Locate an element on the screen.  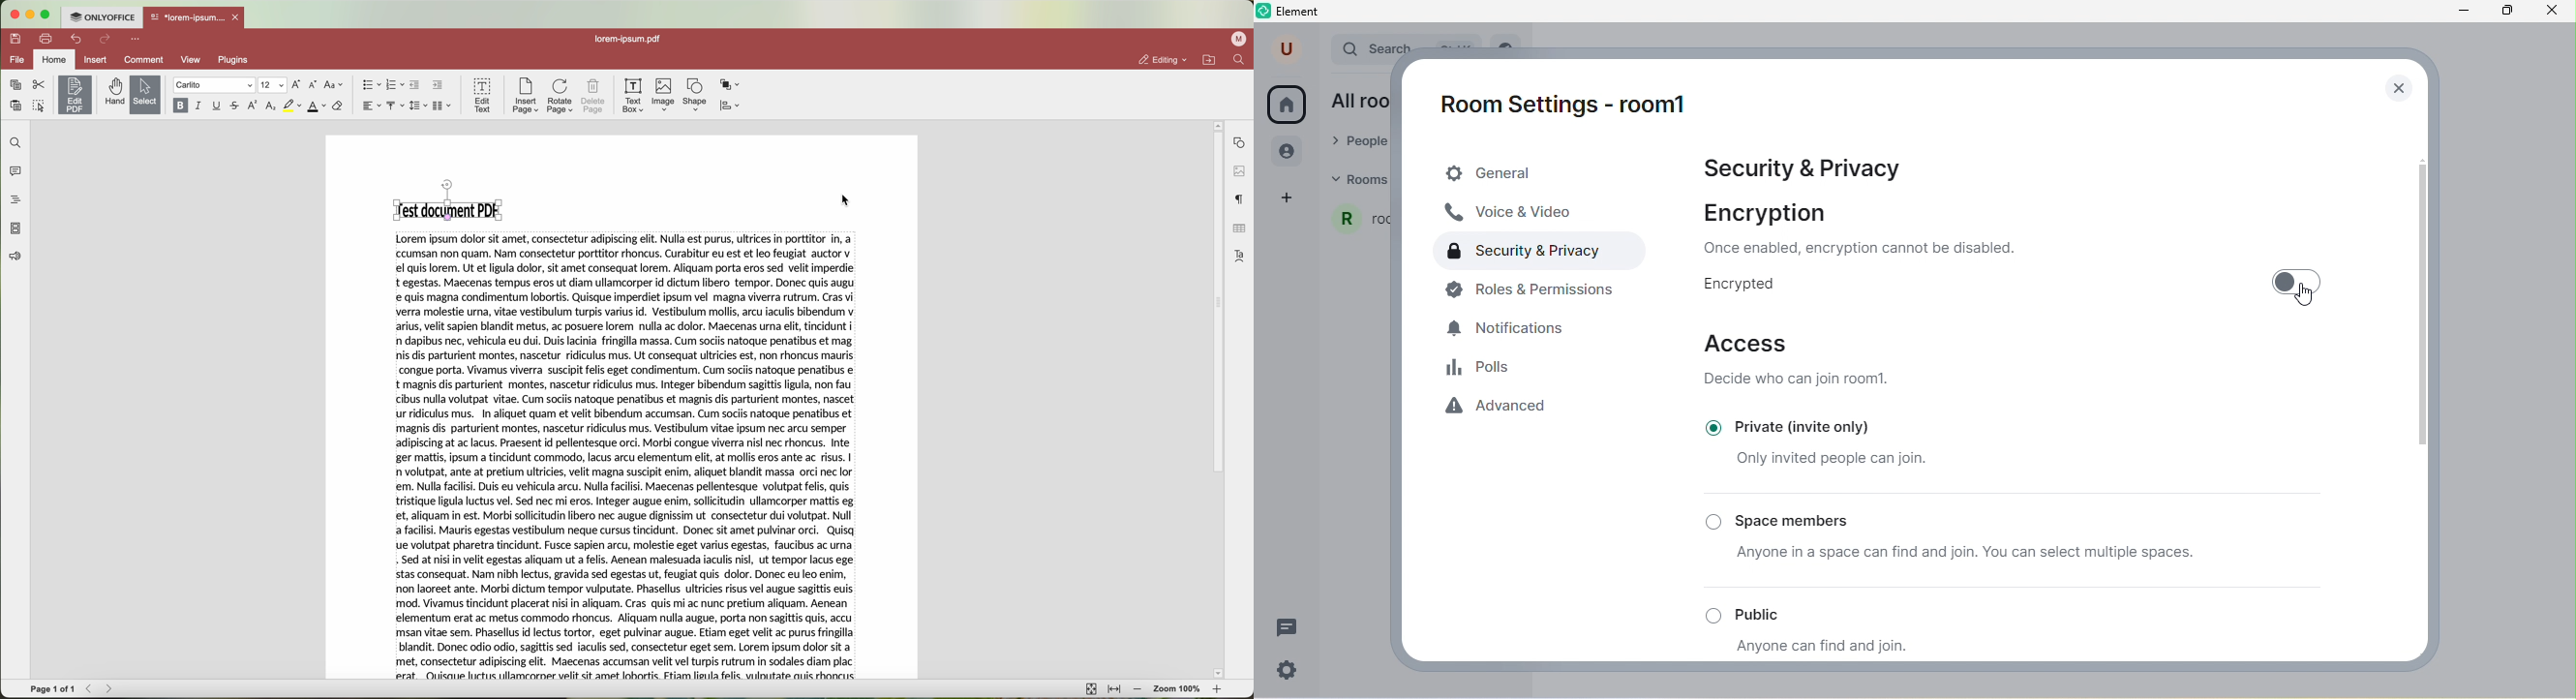
find is located at coordinates (16, 143).